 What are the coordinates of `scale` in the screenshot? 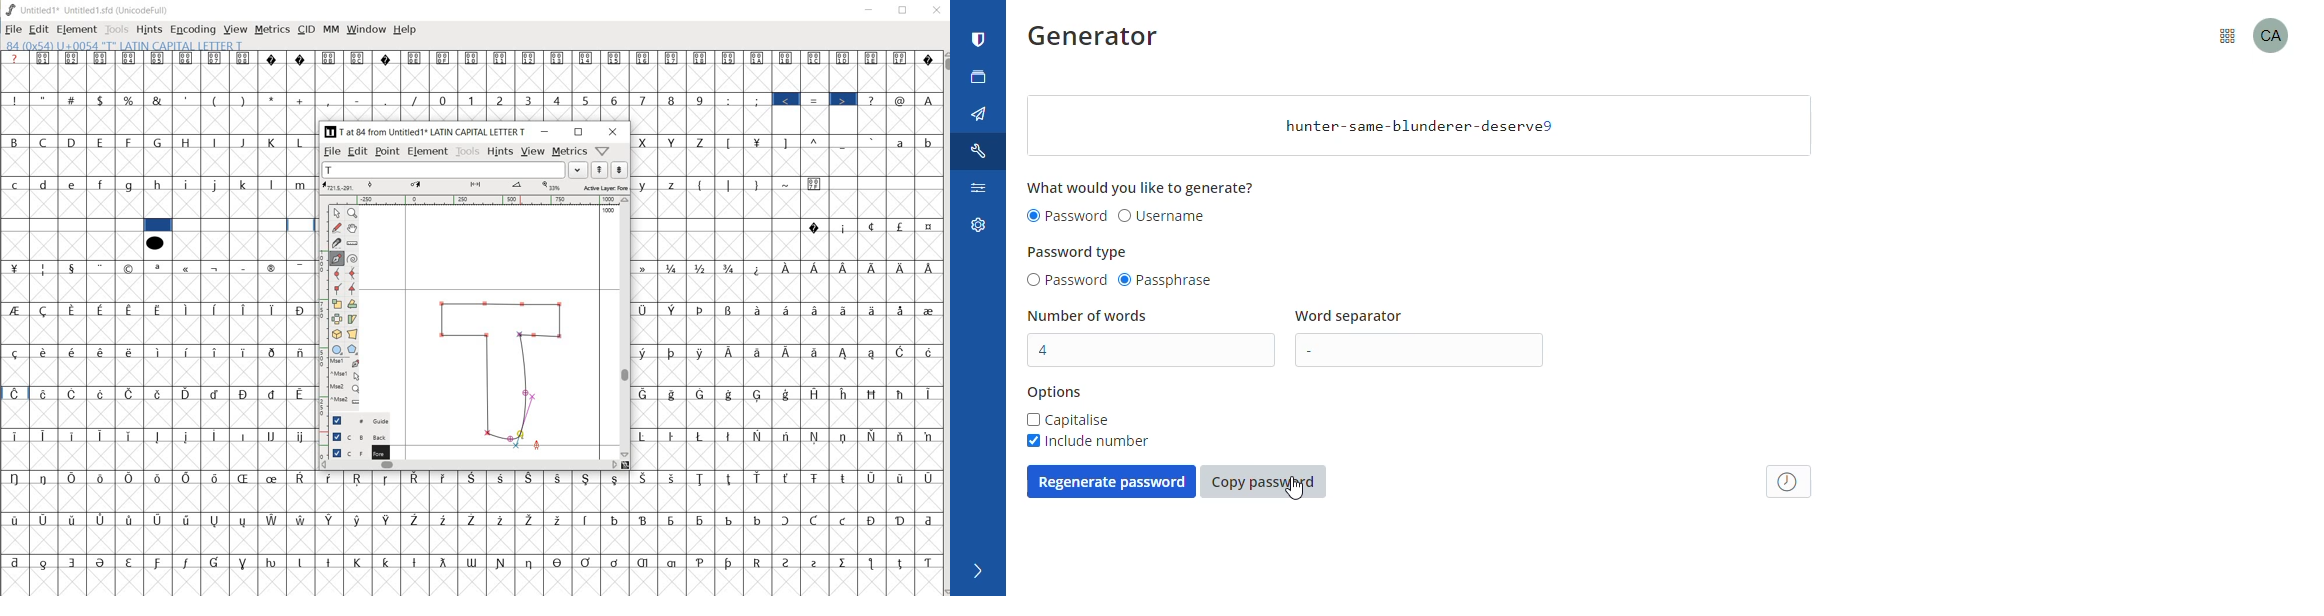 It's located at (338, 302).